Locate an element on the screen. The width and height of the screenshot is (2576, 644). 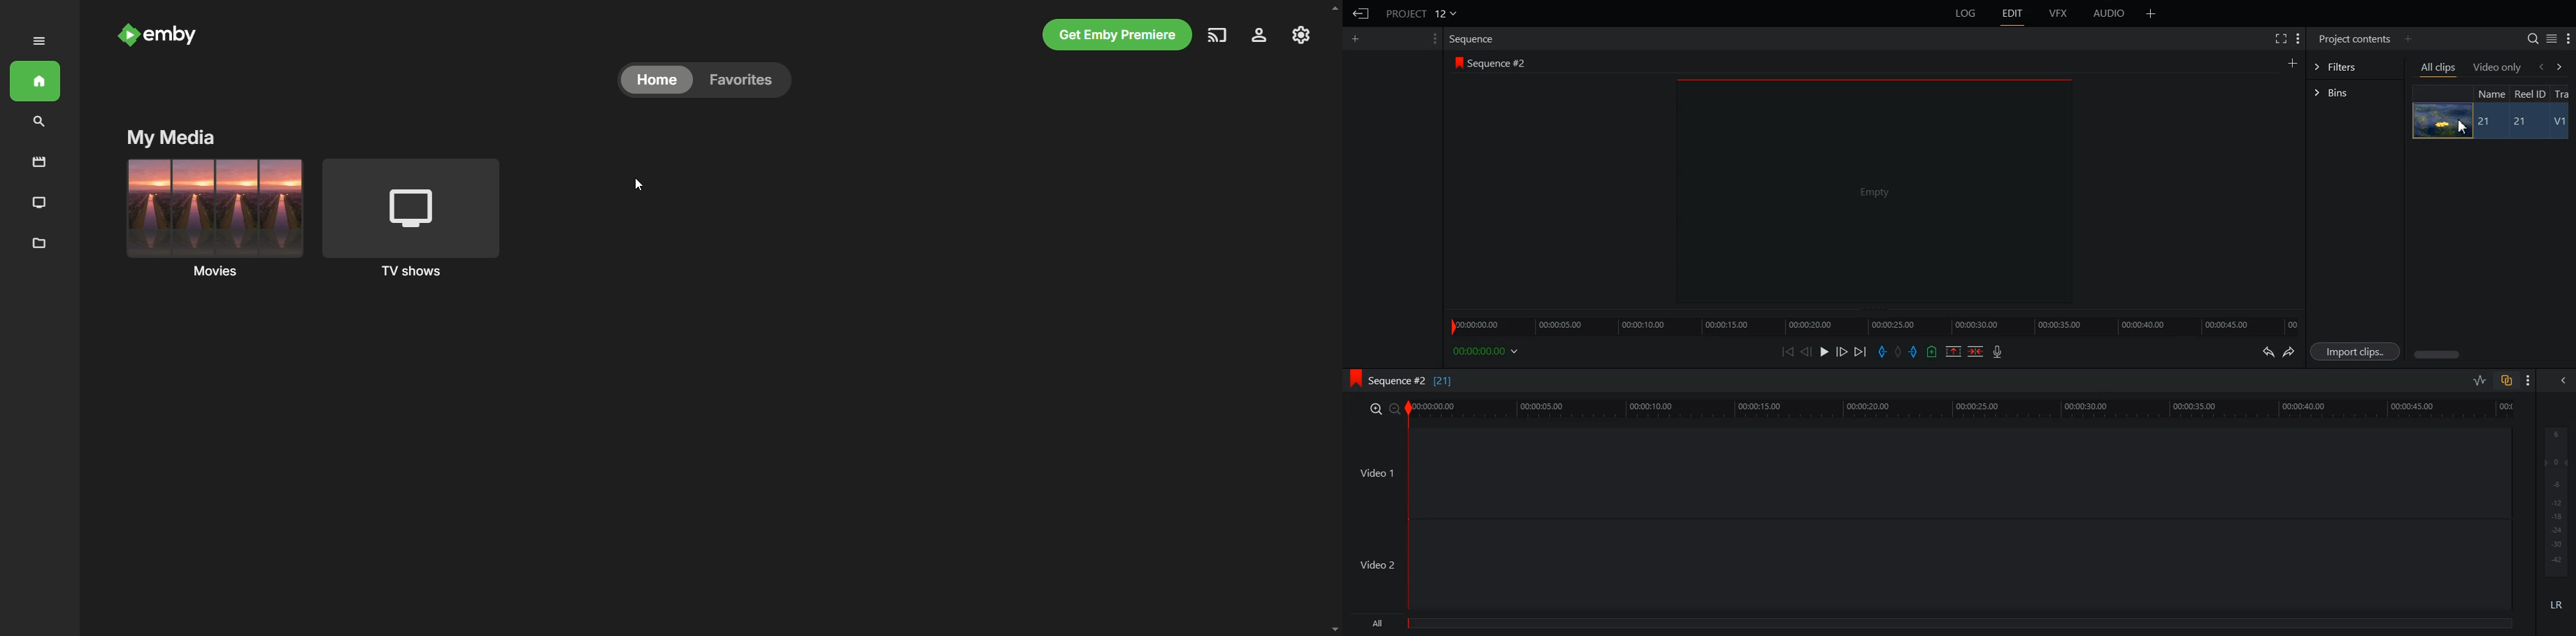
logo is located at coordinates (1456, 62).